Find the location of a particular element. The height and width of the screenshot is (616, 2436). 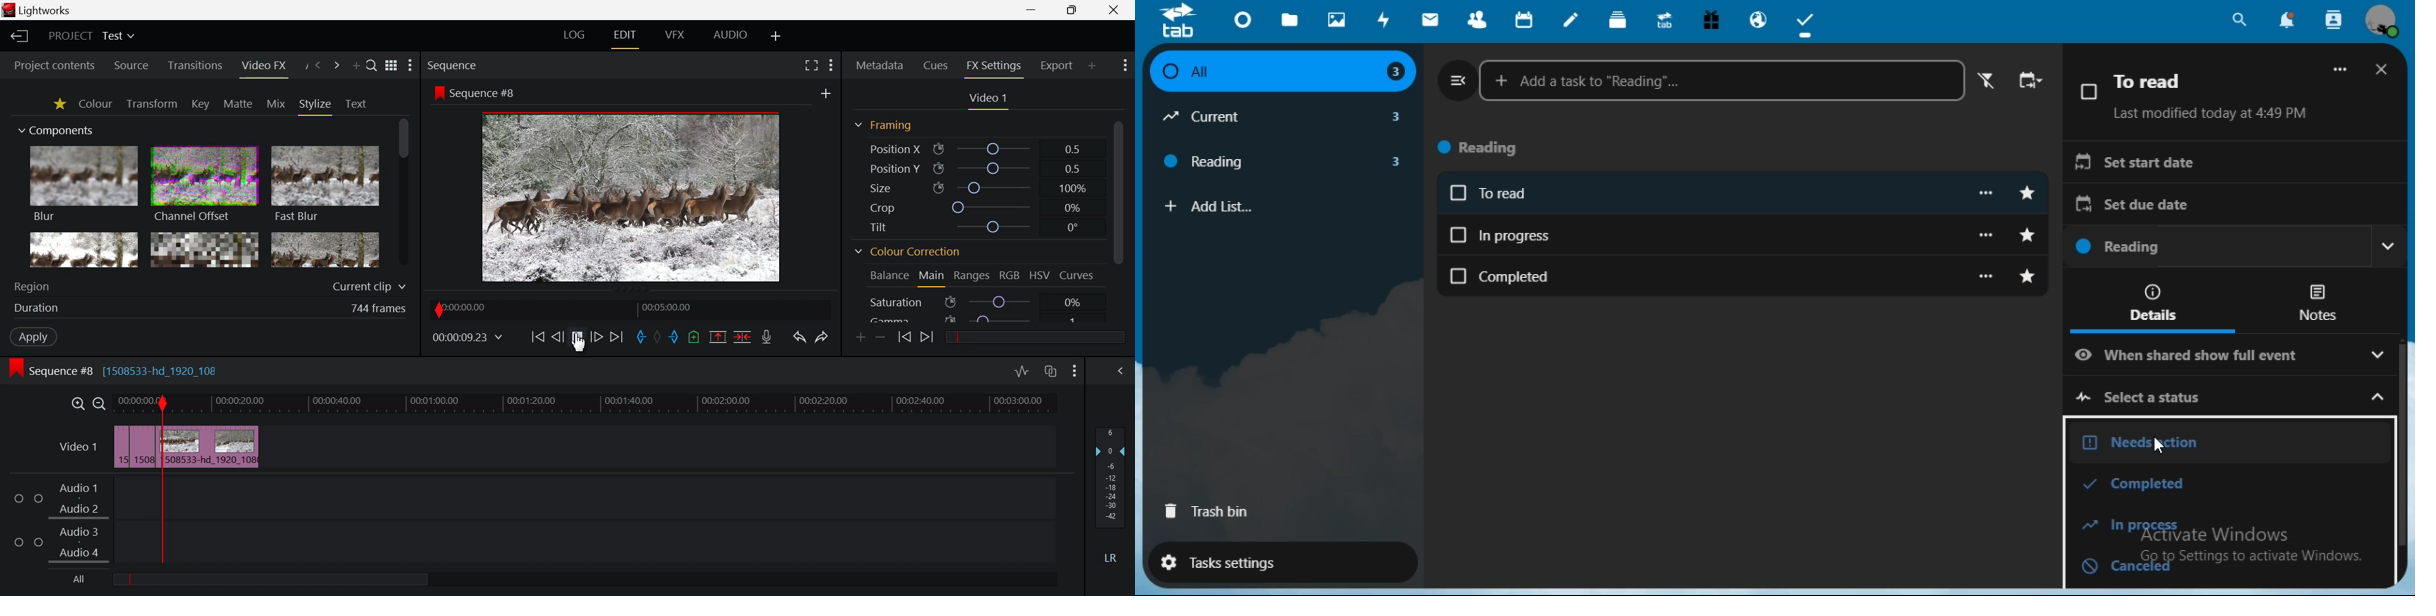

reading is located at coordinates (1488, 149).